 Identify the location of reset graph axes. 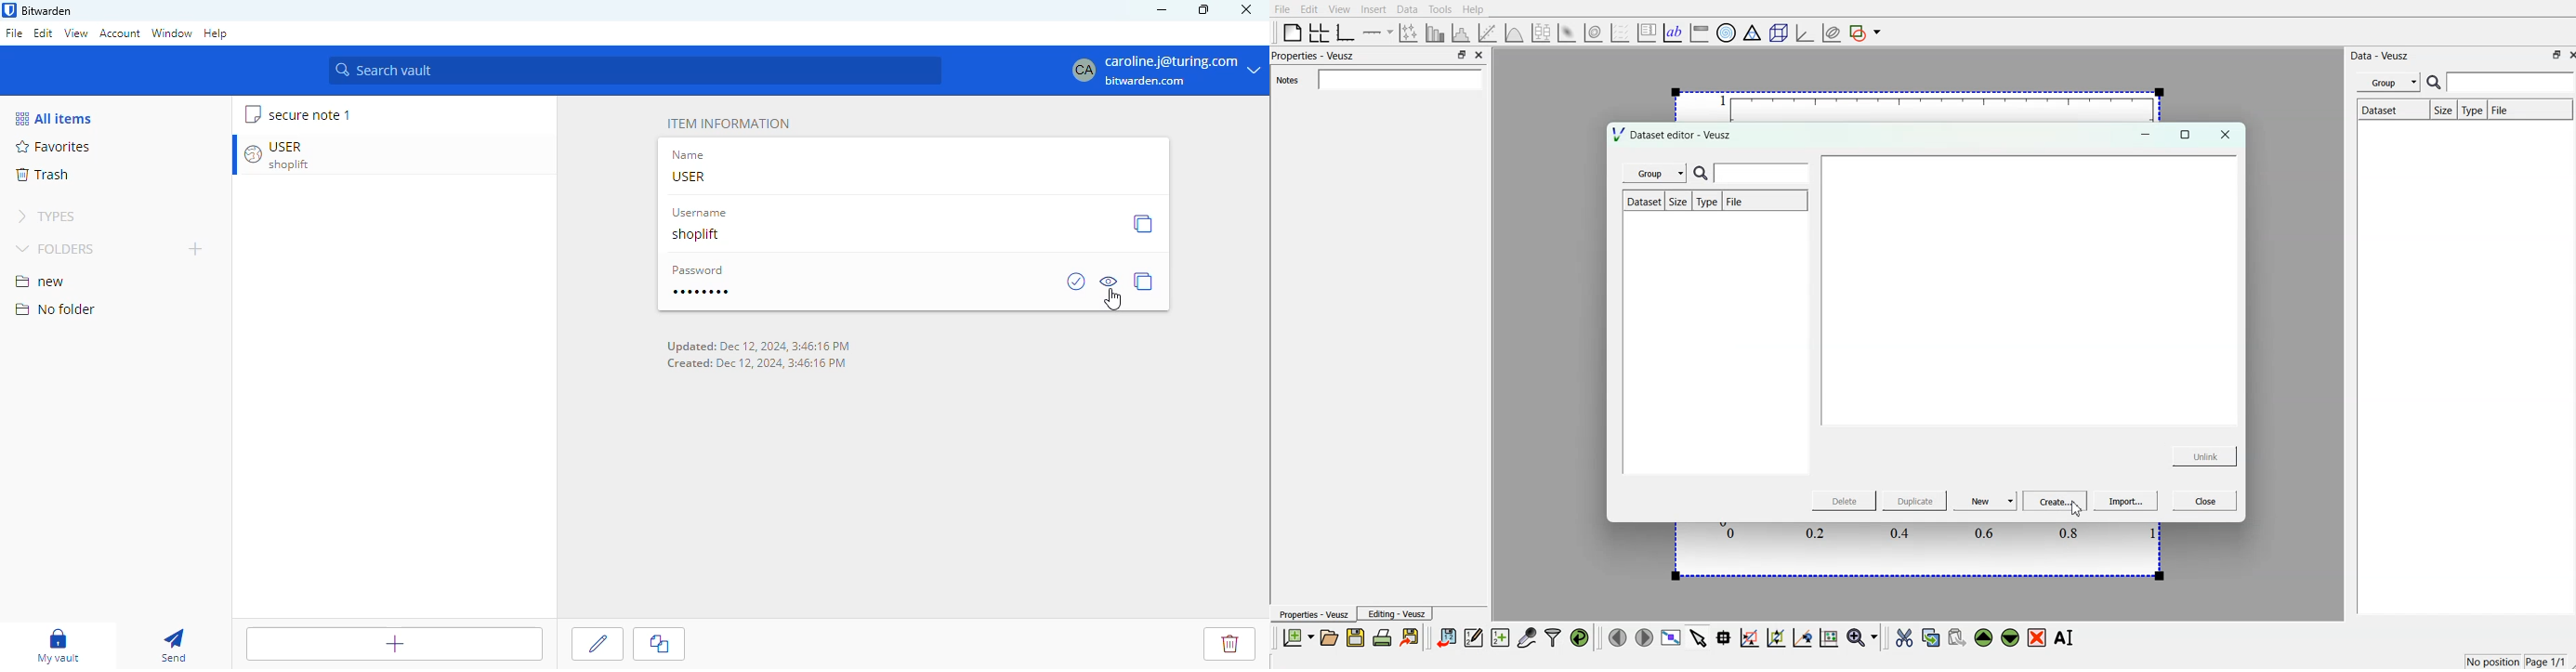
(1830, 640).